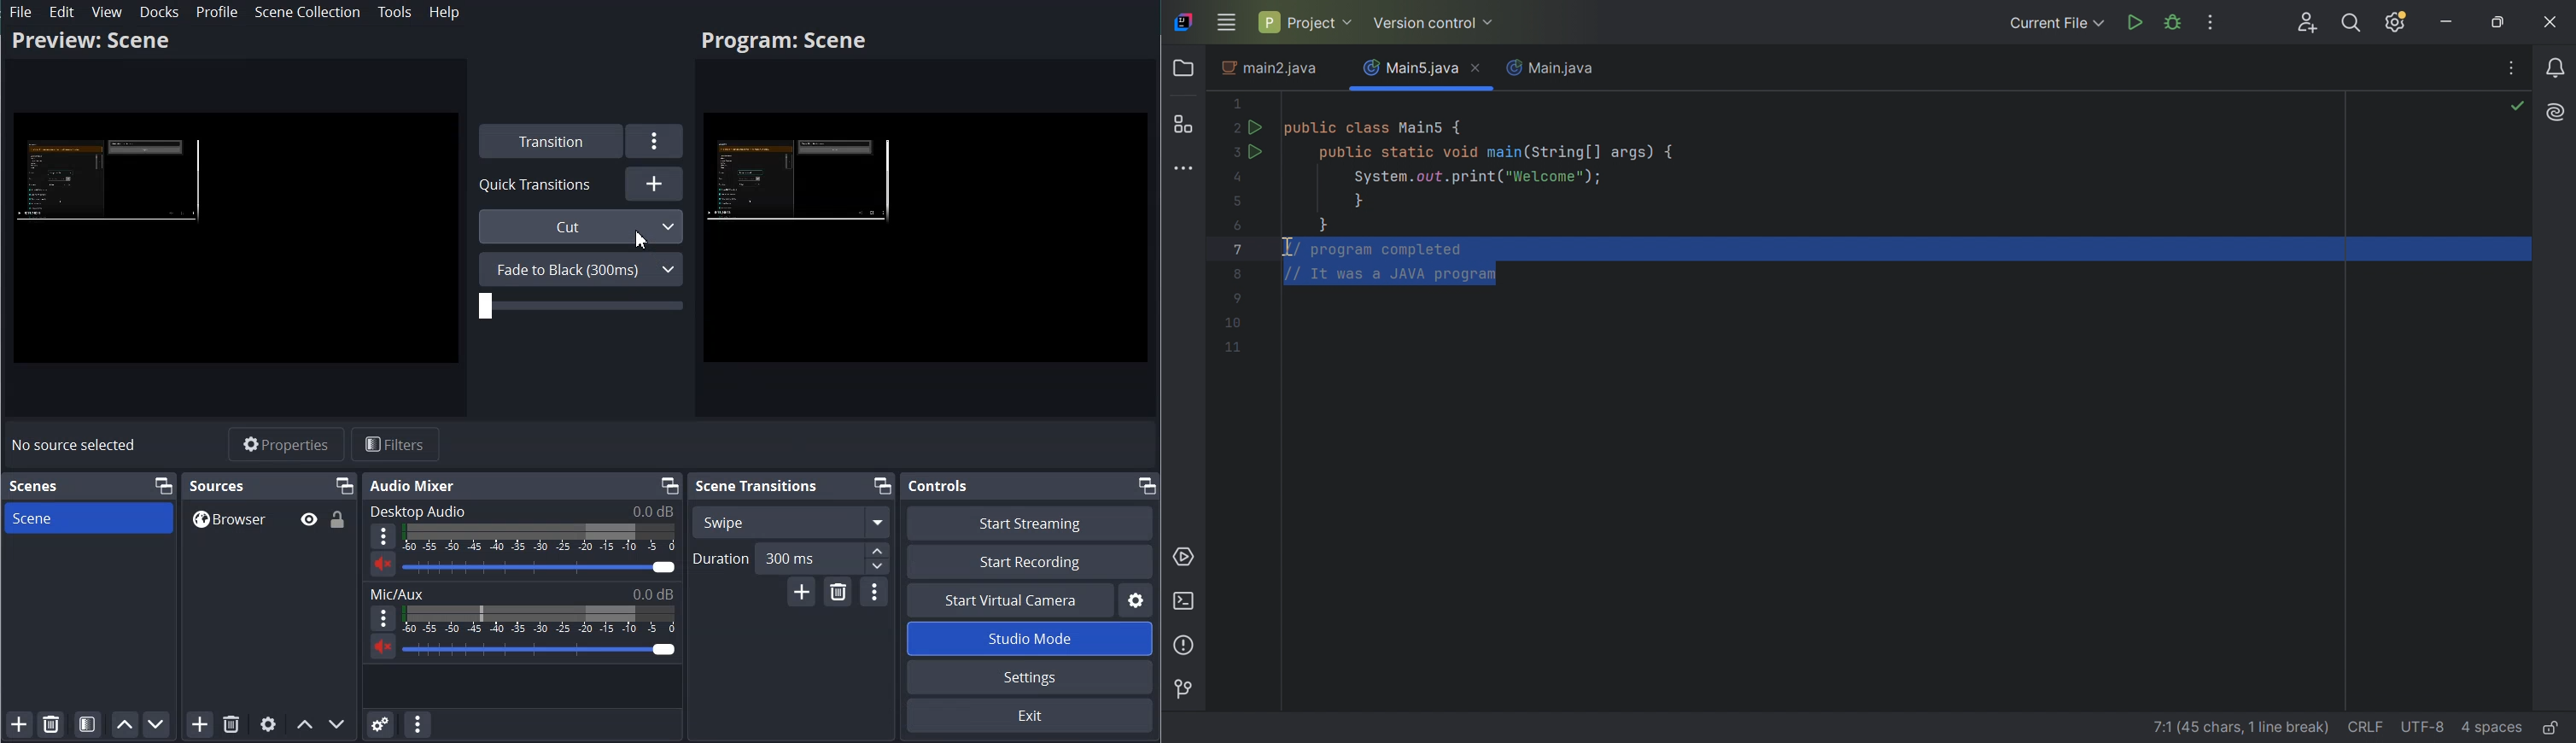  Describe the element at coordinates (926, 241) in the screenshot. I see `Preview Scene Right` at that location.